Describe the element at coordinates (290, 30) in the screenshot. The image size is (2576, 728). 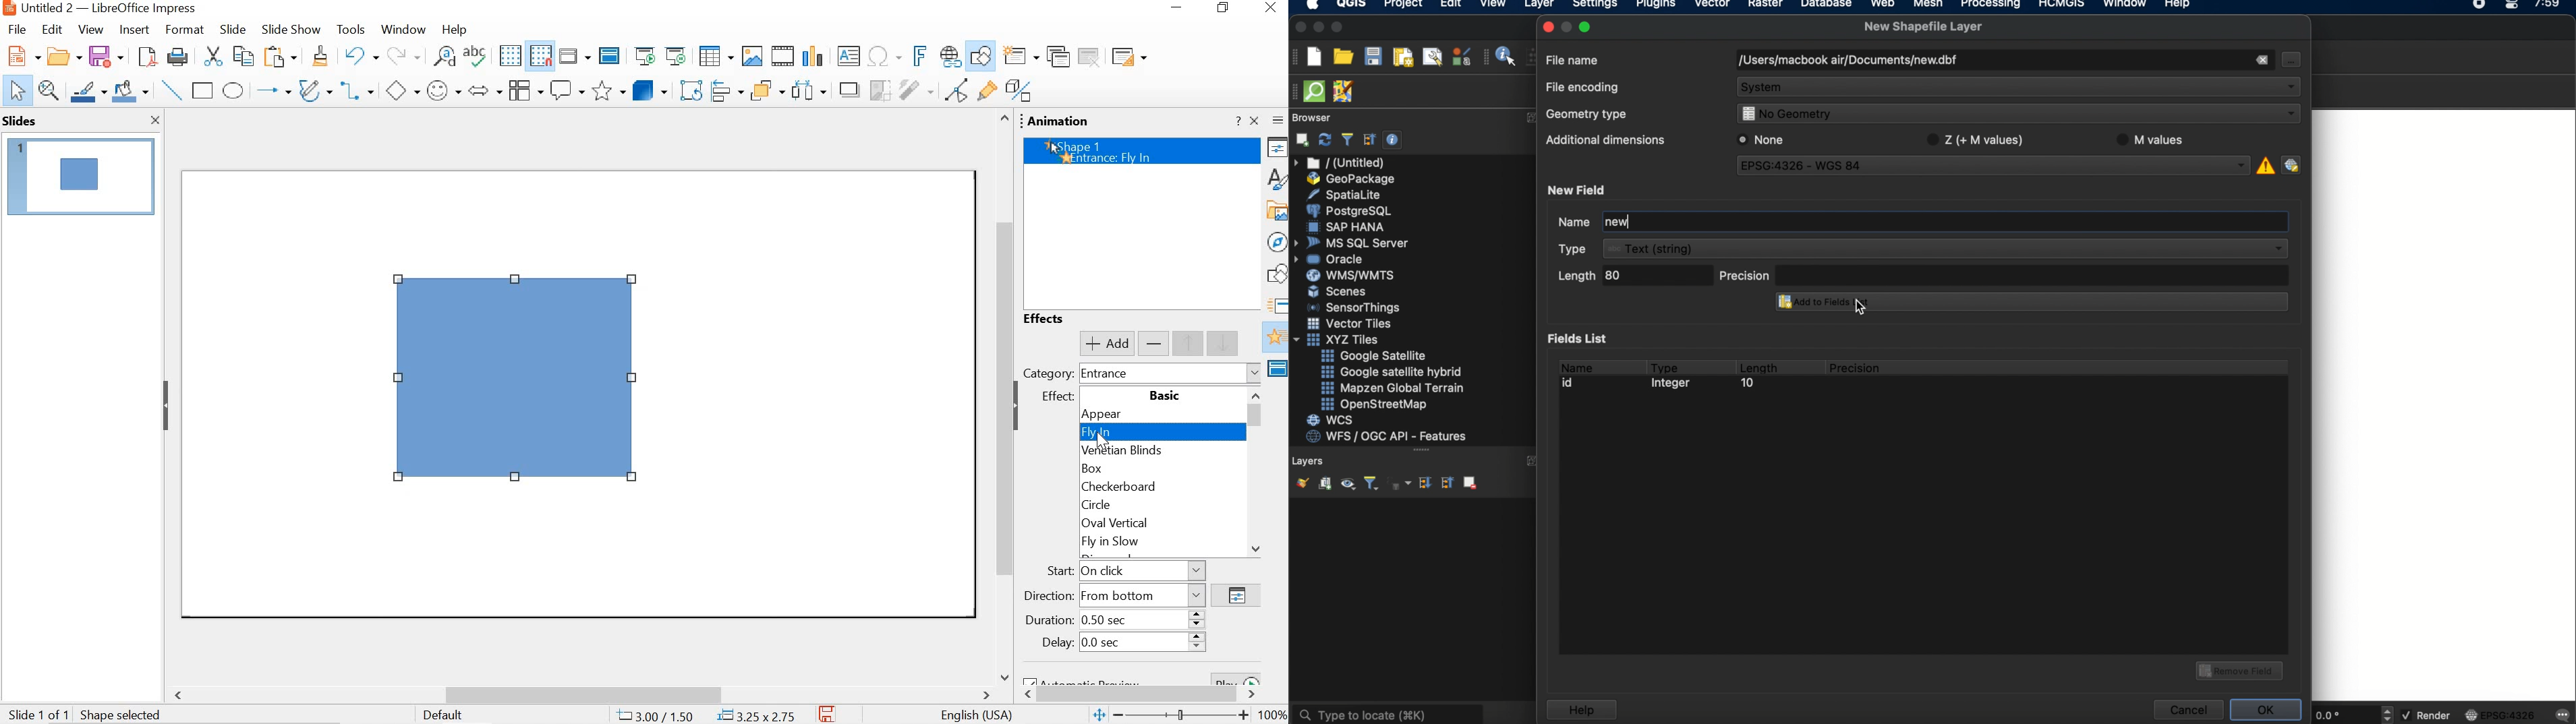
I see `slideshow` at that location.